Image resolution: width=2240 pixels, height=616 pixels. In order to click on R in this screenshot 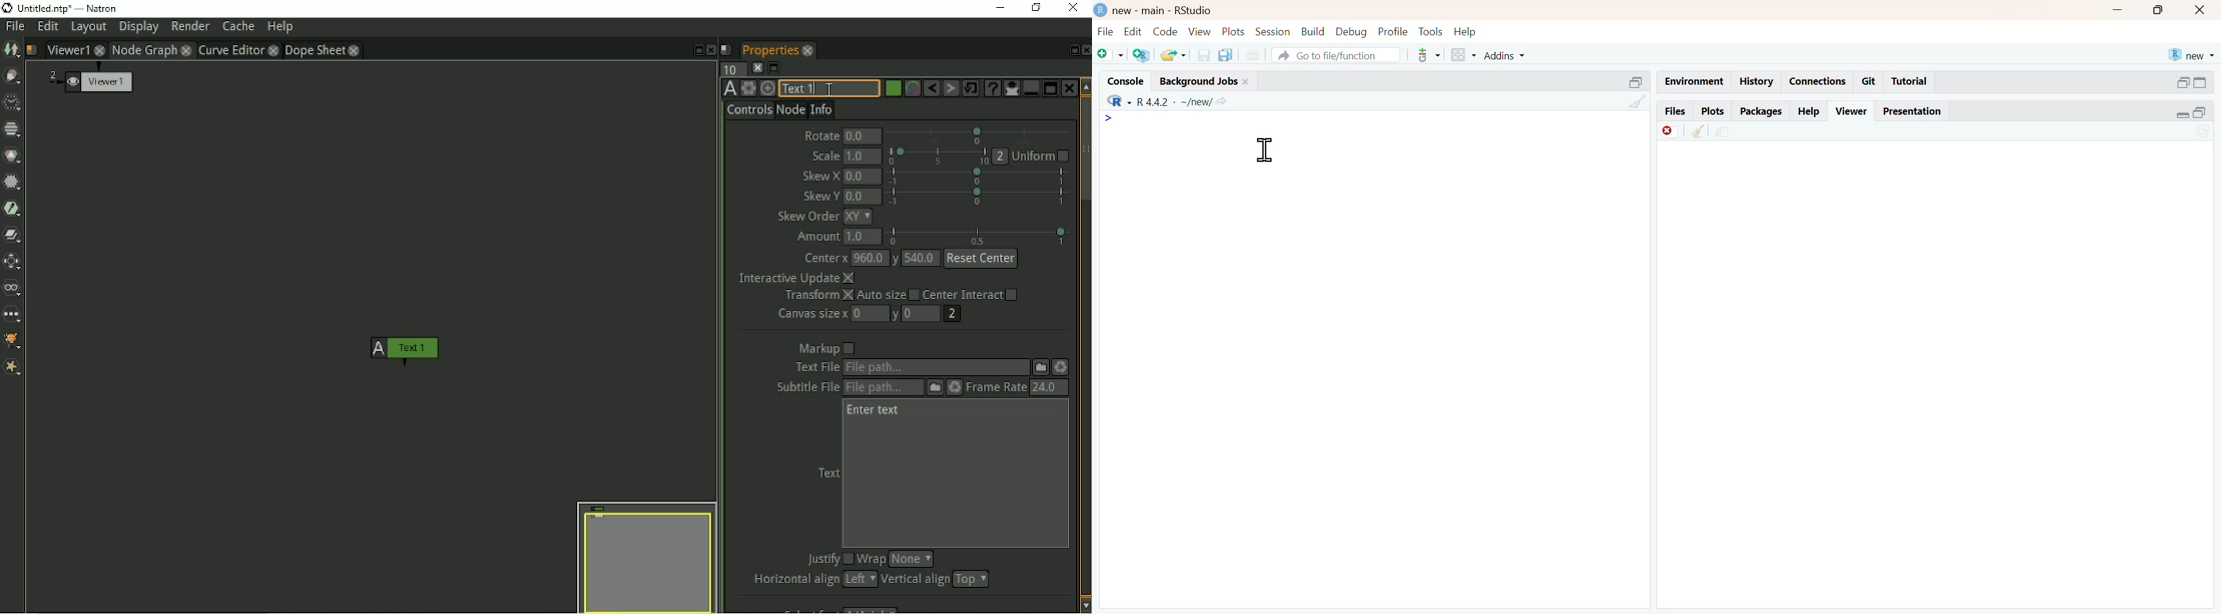, I will do `click(1119, 101)`.